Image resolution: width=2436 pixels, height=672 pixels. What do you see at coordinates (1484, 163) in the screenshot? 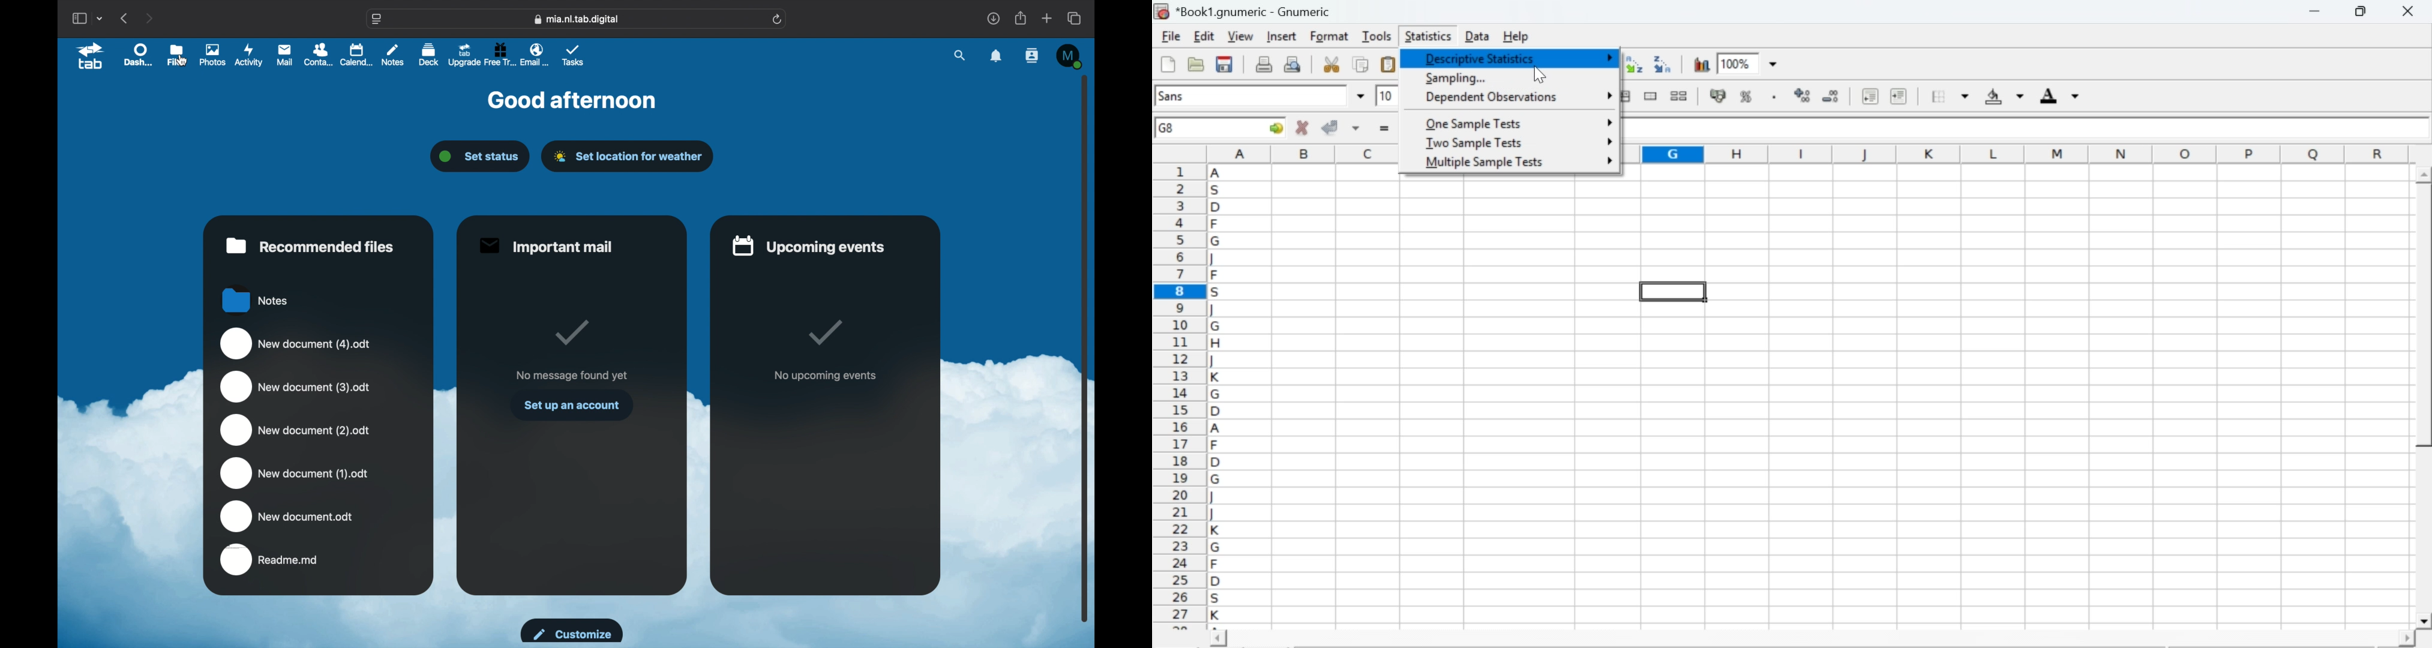
I see `multiple sample tests` at bounding box center [1484, 163].